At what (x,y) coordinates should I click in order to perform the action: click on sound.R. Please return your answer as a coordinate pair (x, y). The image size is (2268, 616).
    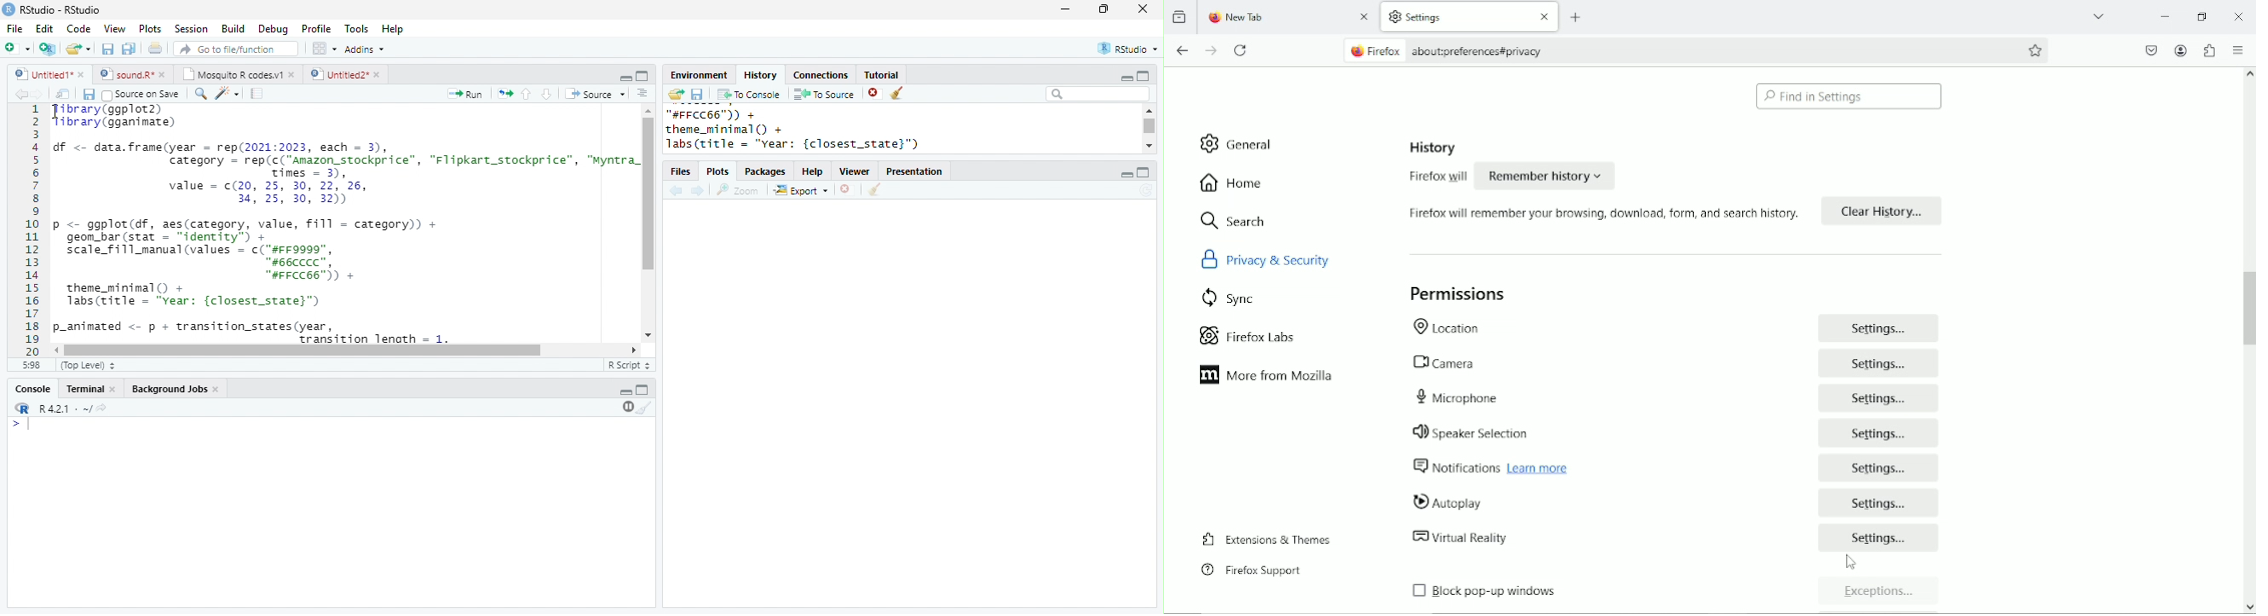
    Looking at the image, I should click on (125, 75).